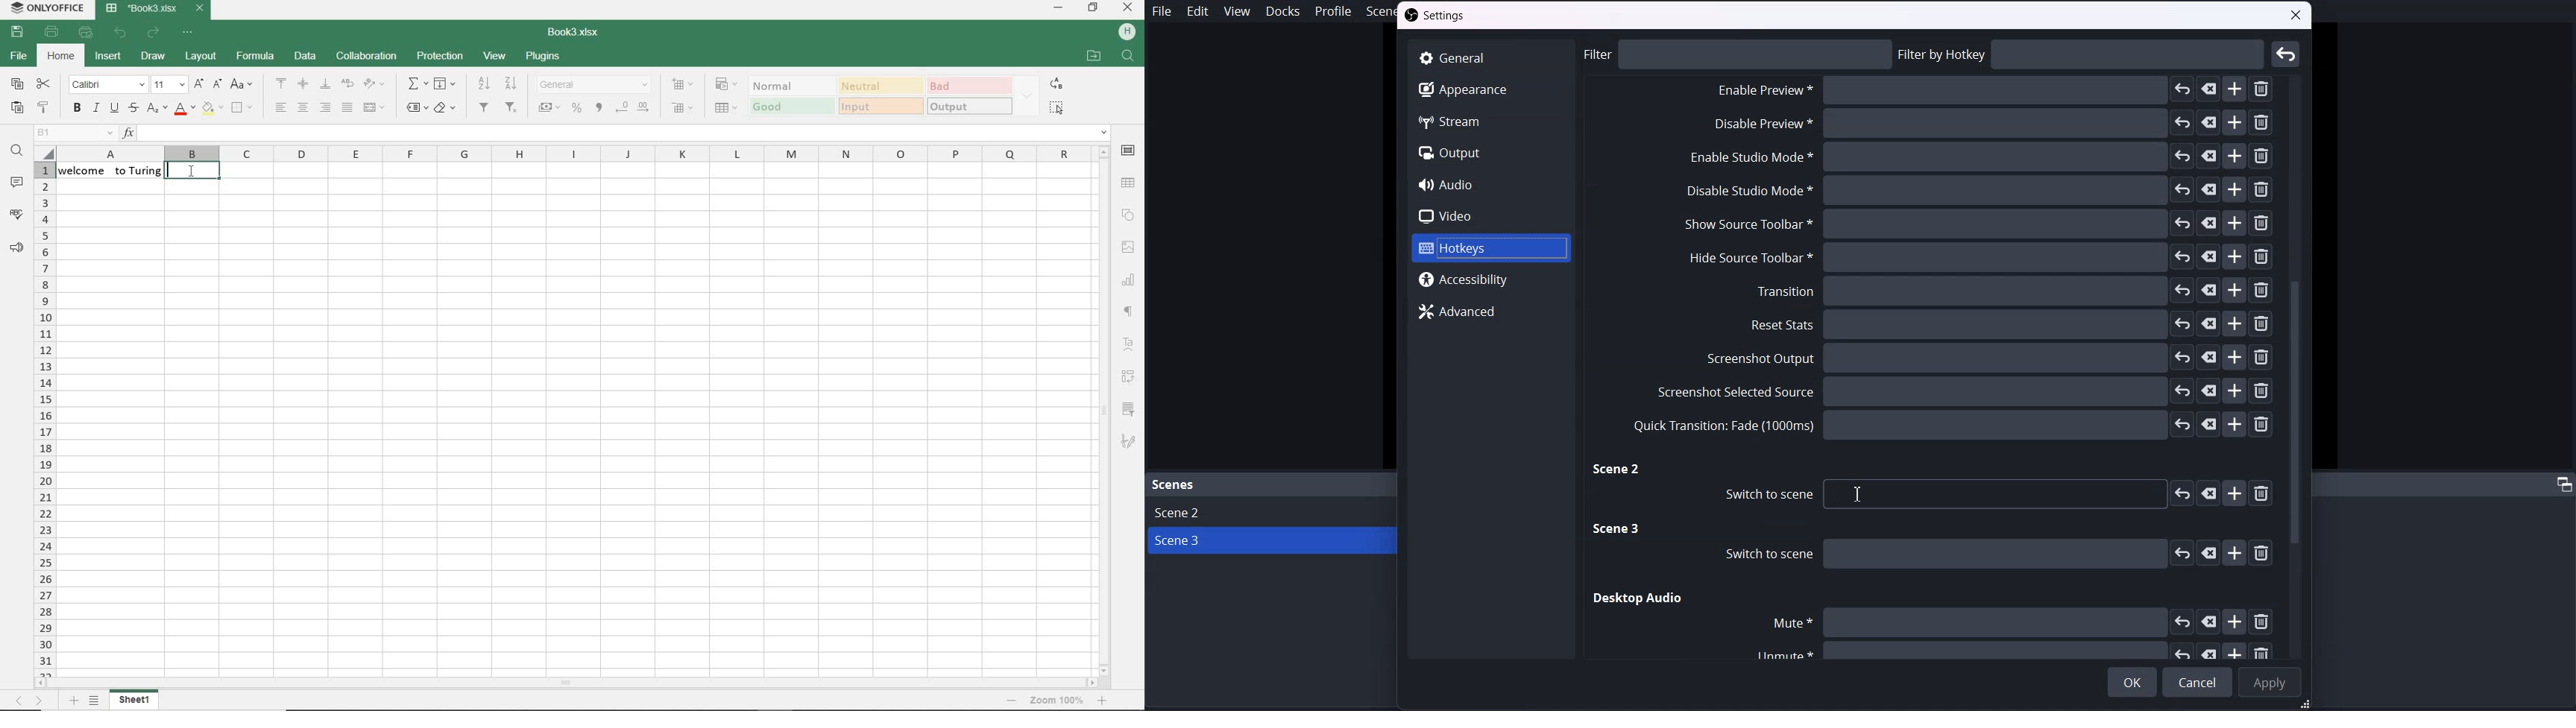 This screenshot has height=728, width=2576. What do you see at coordinates (726, 84) in the screenshot?
I see `conditional formatting` at bounding box center [726, 84].